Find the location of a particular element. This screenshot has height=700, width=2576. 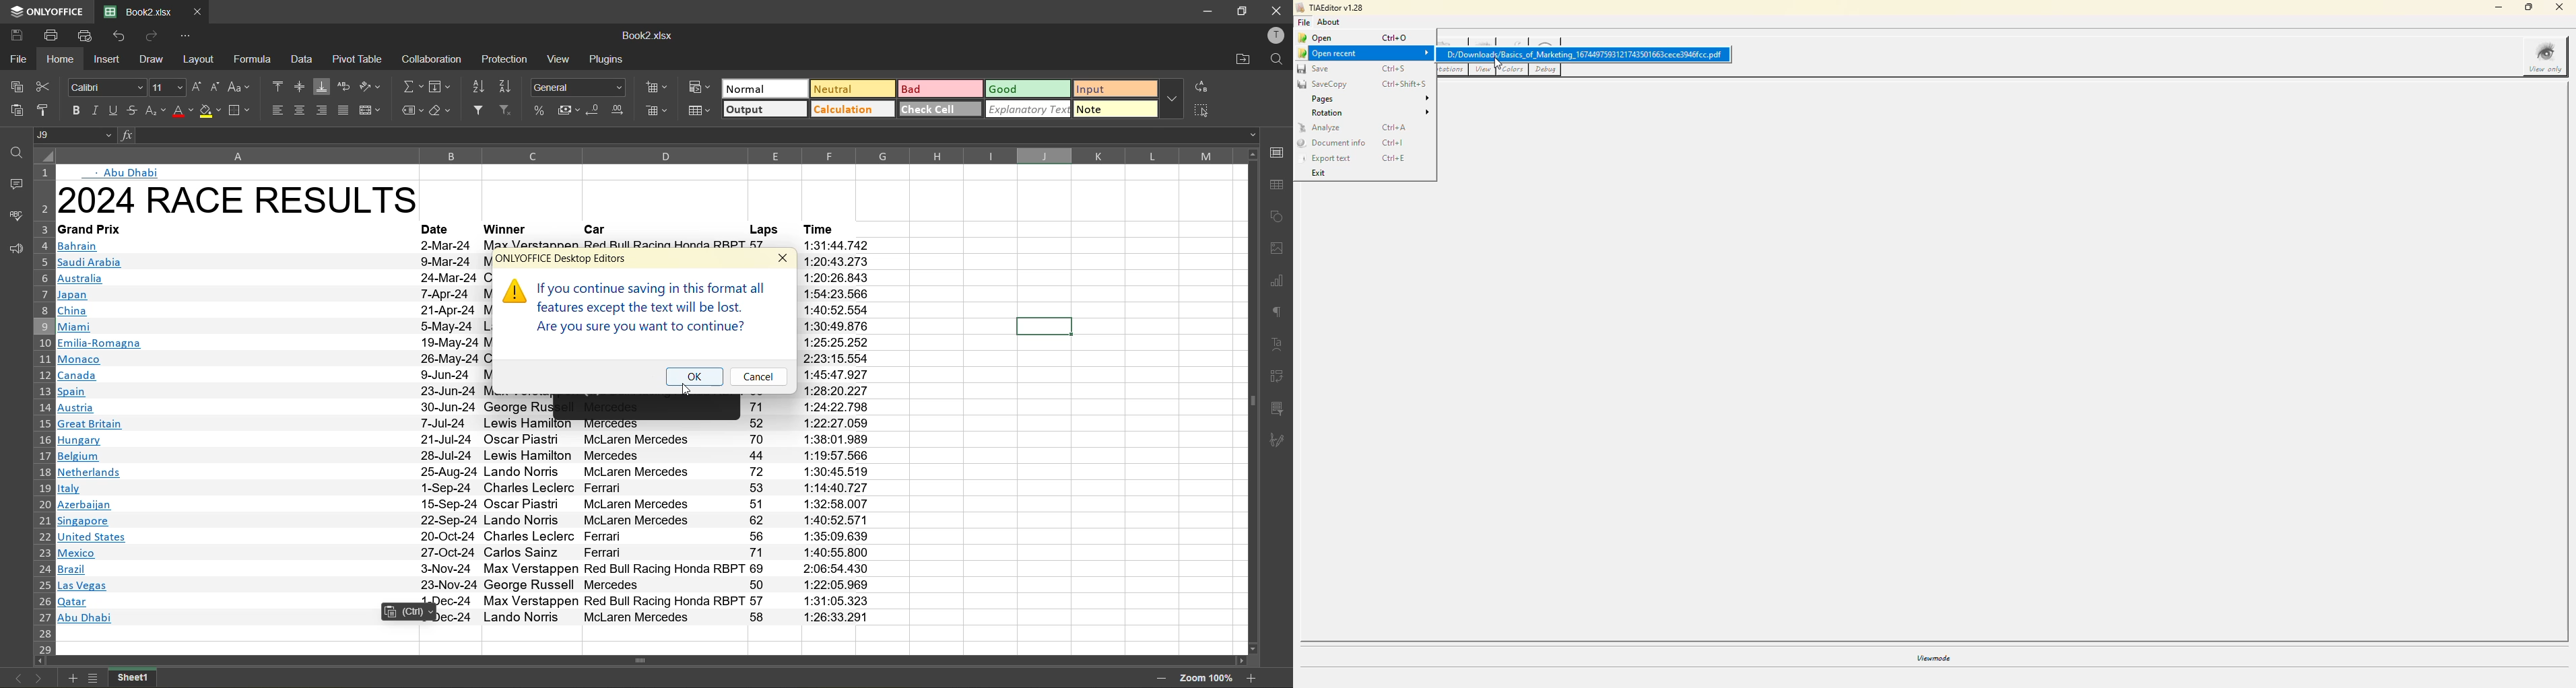

input is located at coordinates (1115, 88).